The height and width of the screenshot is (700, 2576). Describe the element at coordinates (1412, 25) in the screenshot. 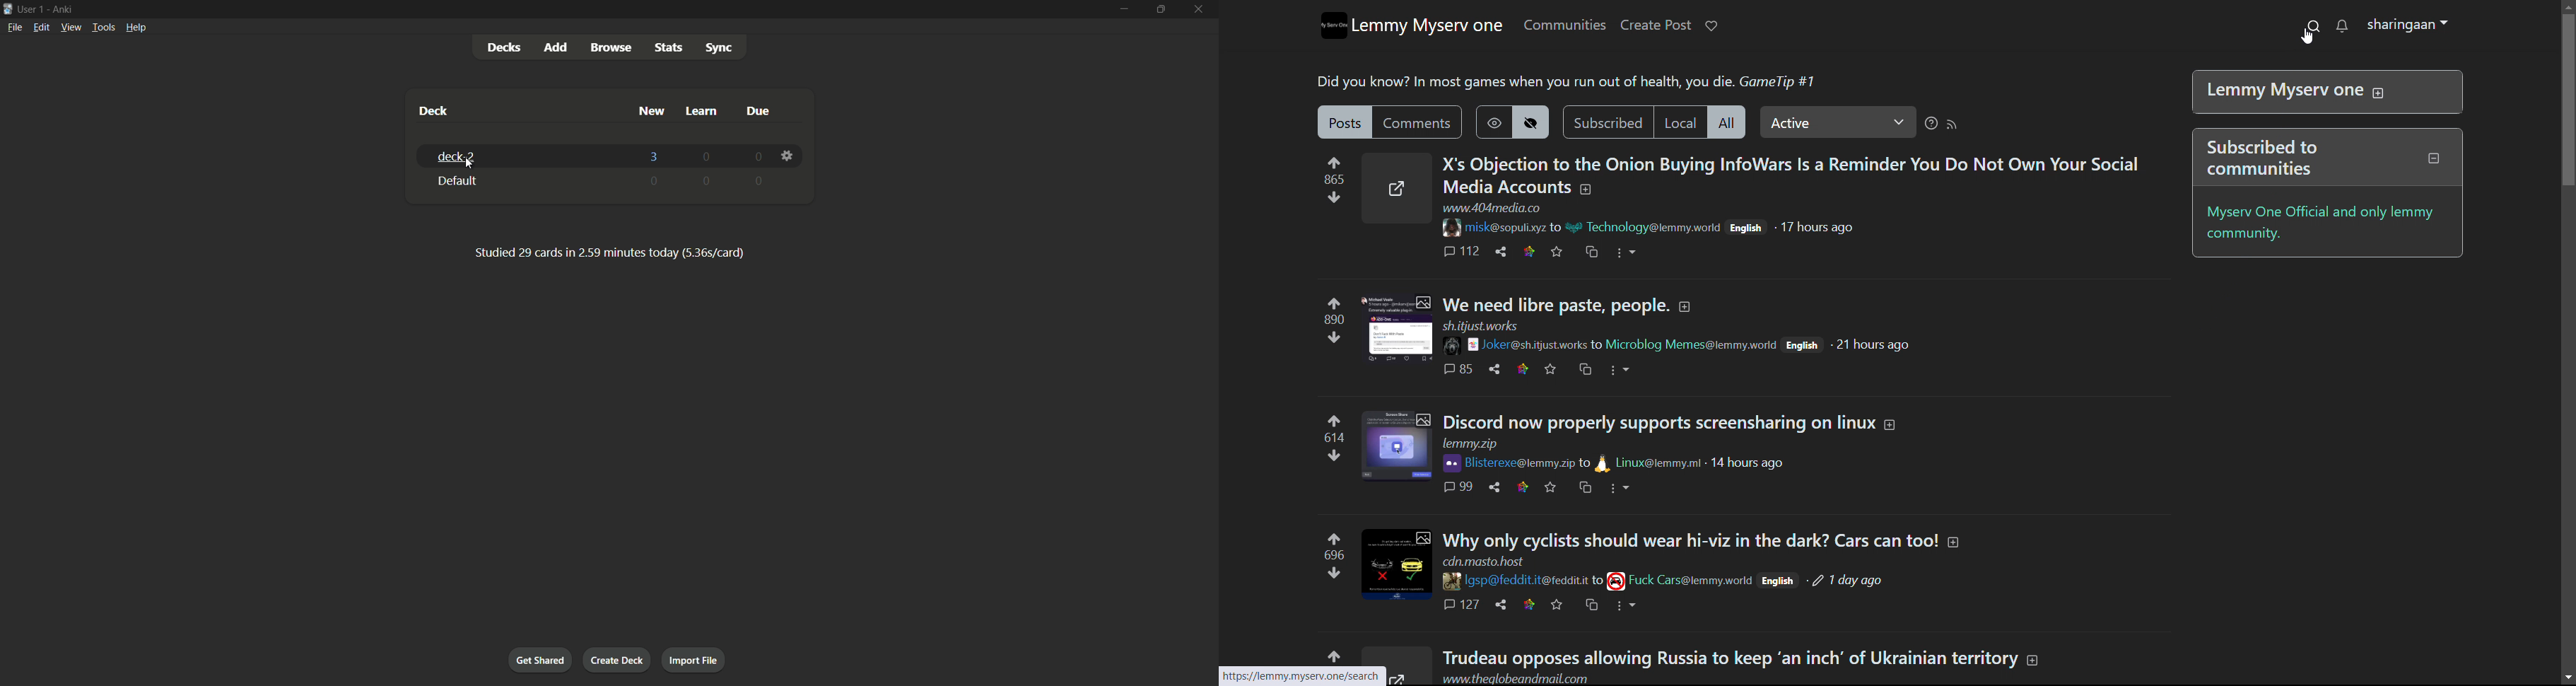

I see `Lemmy myserv one logo and name` at that location.